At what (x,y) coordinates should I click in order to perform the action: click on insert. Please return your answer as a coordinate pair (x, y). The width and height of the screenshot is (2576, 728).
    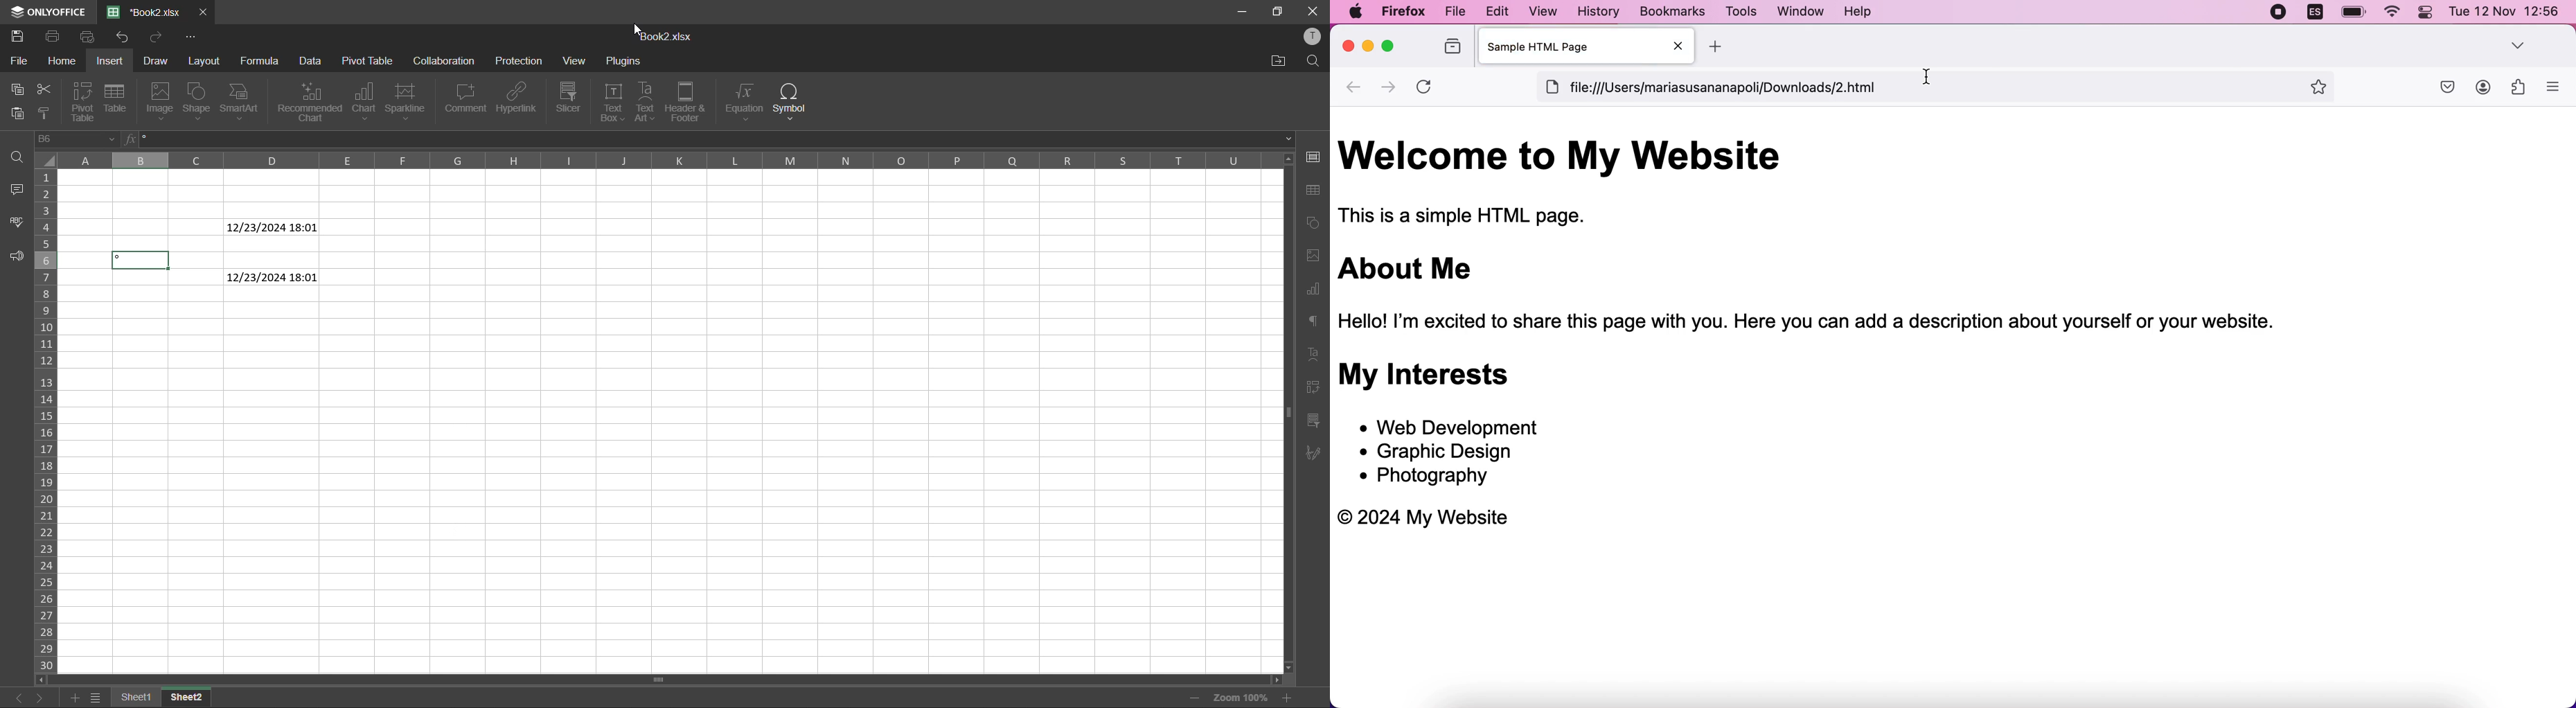
    Looking at the image, I should click on (110, 63).